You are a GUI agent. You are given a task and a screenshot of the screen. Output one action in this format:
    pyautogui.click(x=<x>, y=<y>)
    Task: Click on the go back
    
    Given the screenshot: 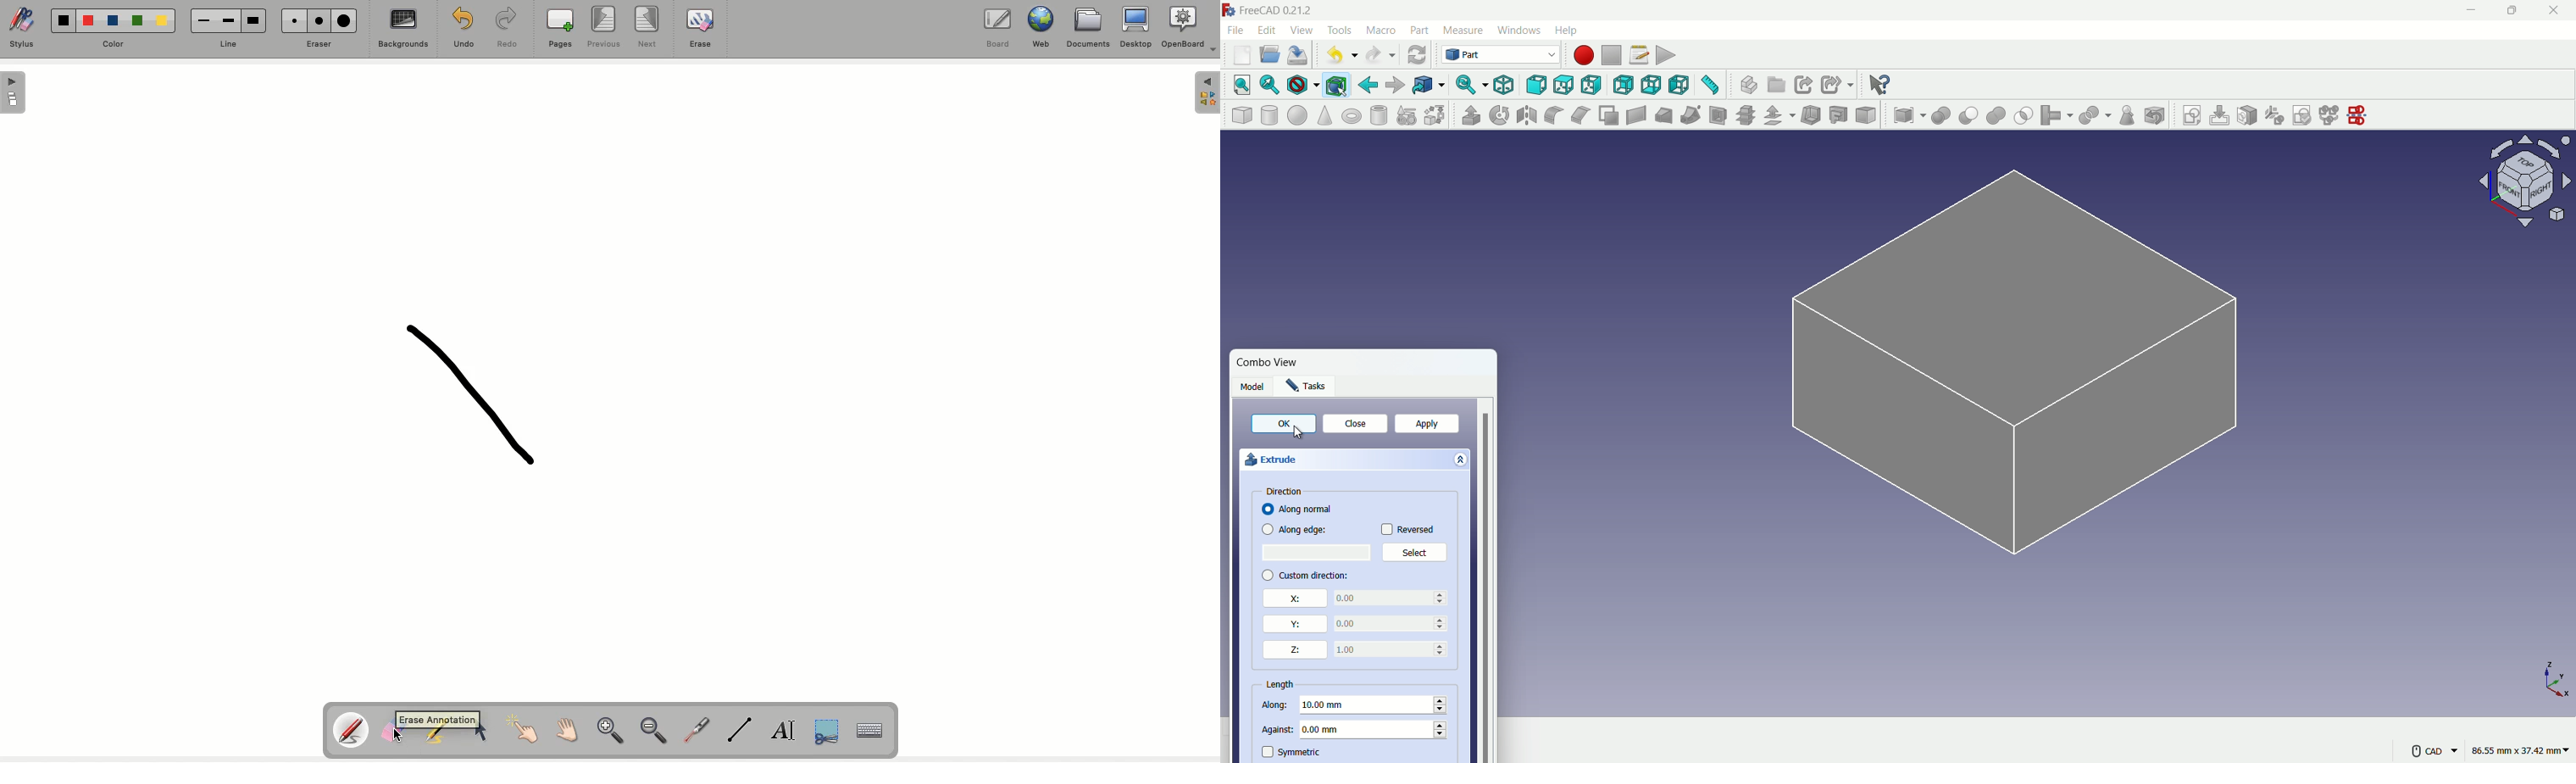 What is the action you would take?
    pyautogui.click(x=1368, y=85)
    